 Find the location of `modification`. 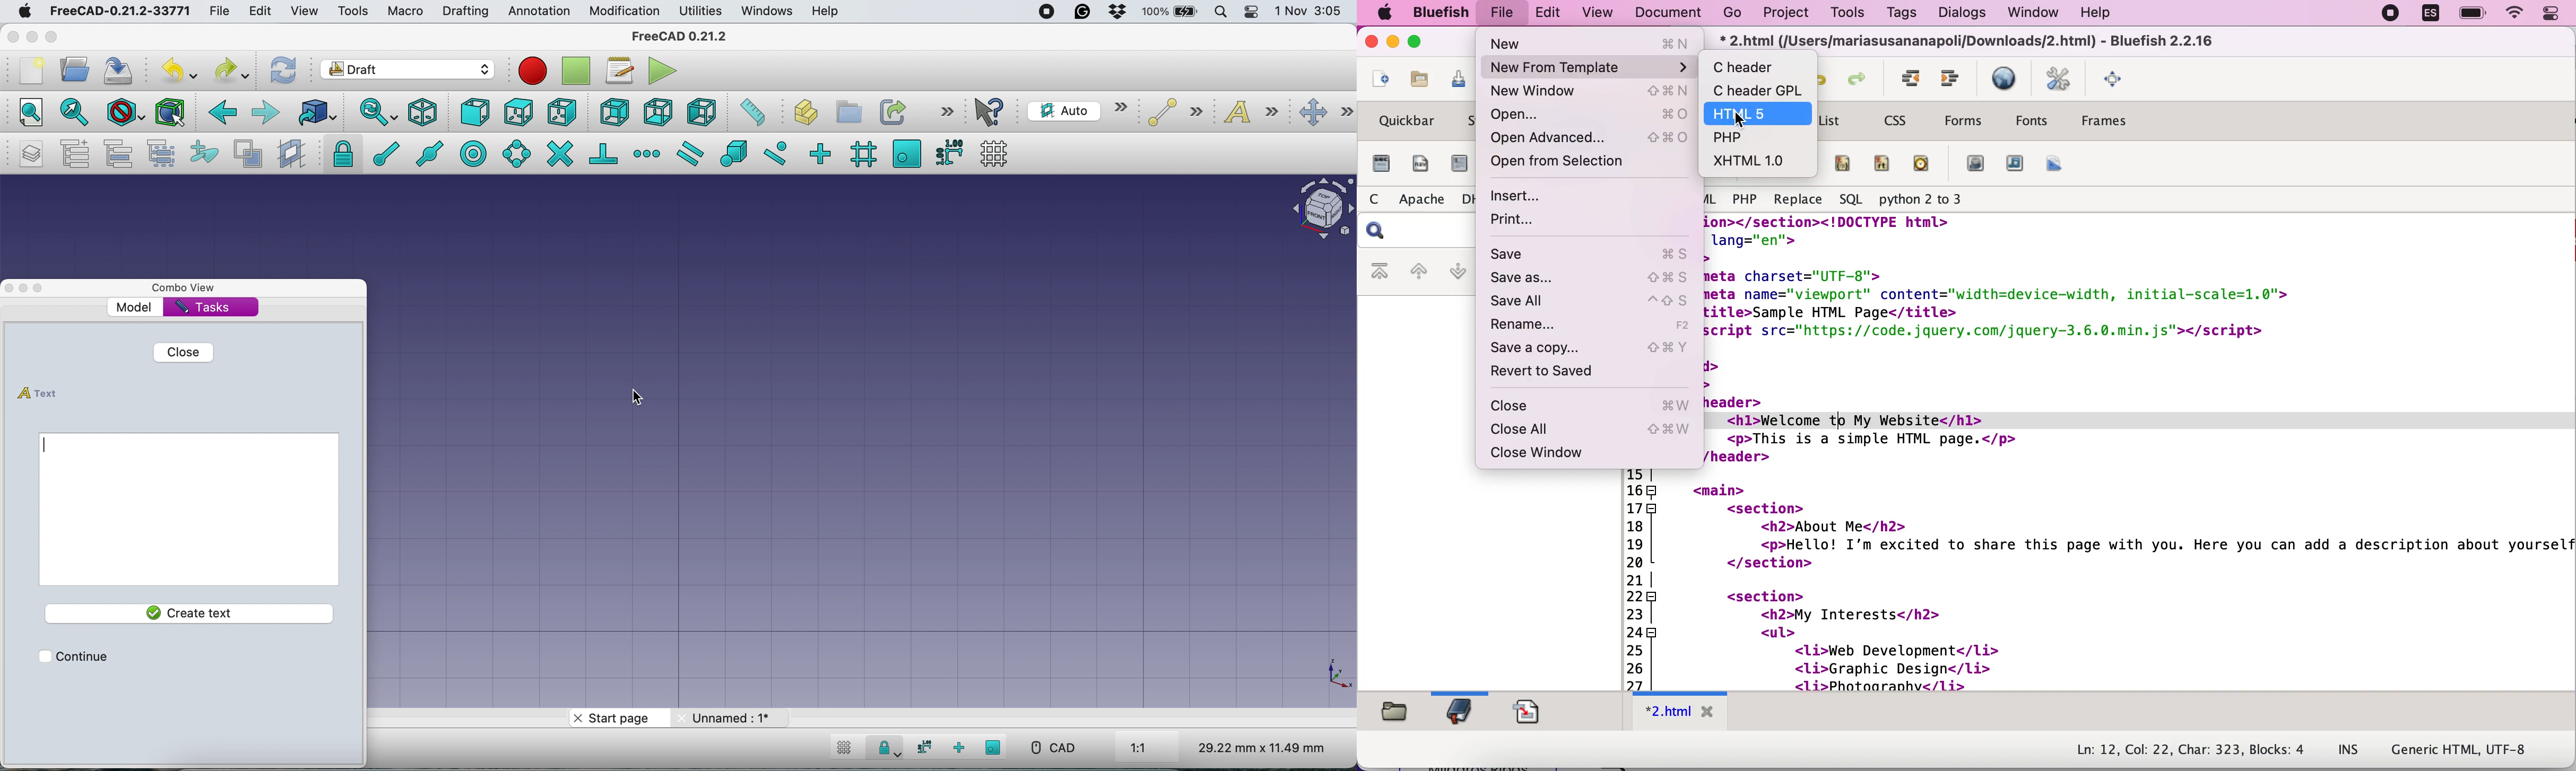

modification is located at coordinates (625, 11).